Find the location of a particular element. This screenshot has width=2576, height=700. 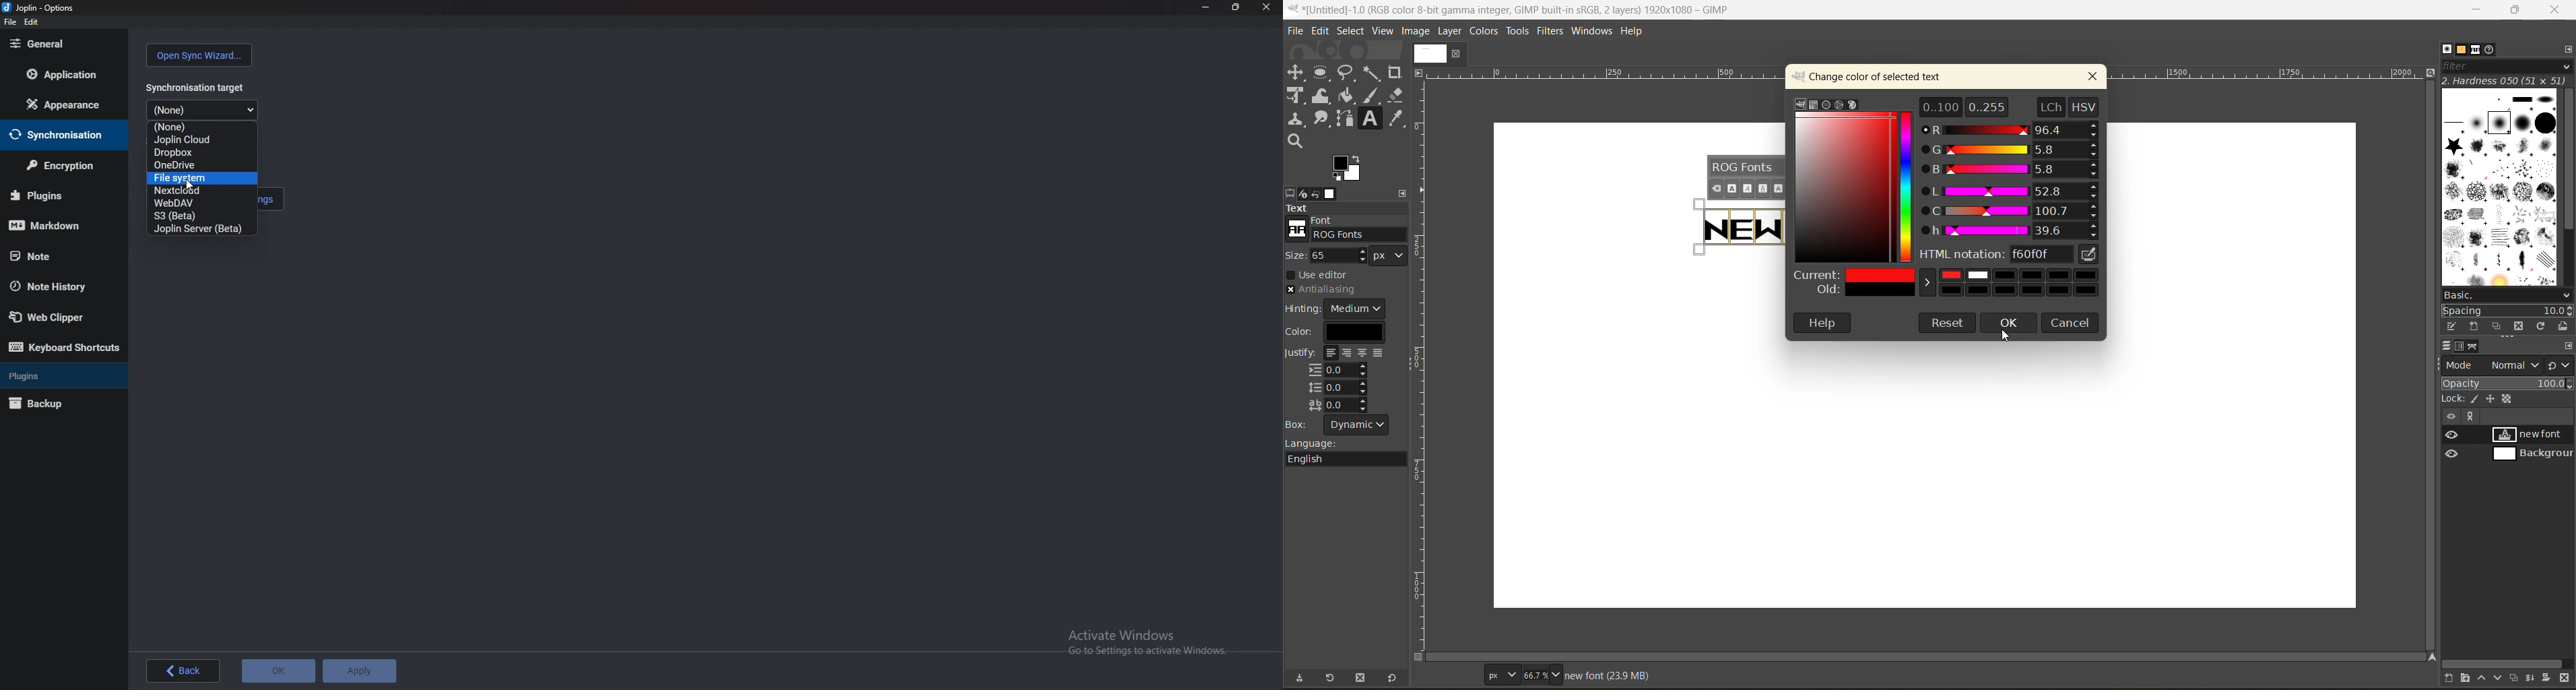

view paths is located at coordinates (2470, 416).